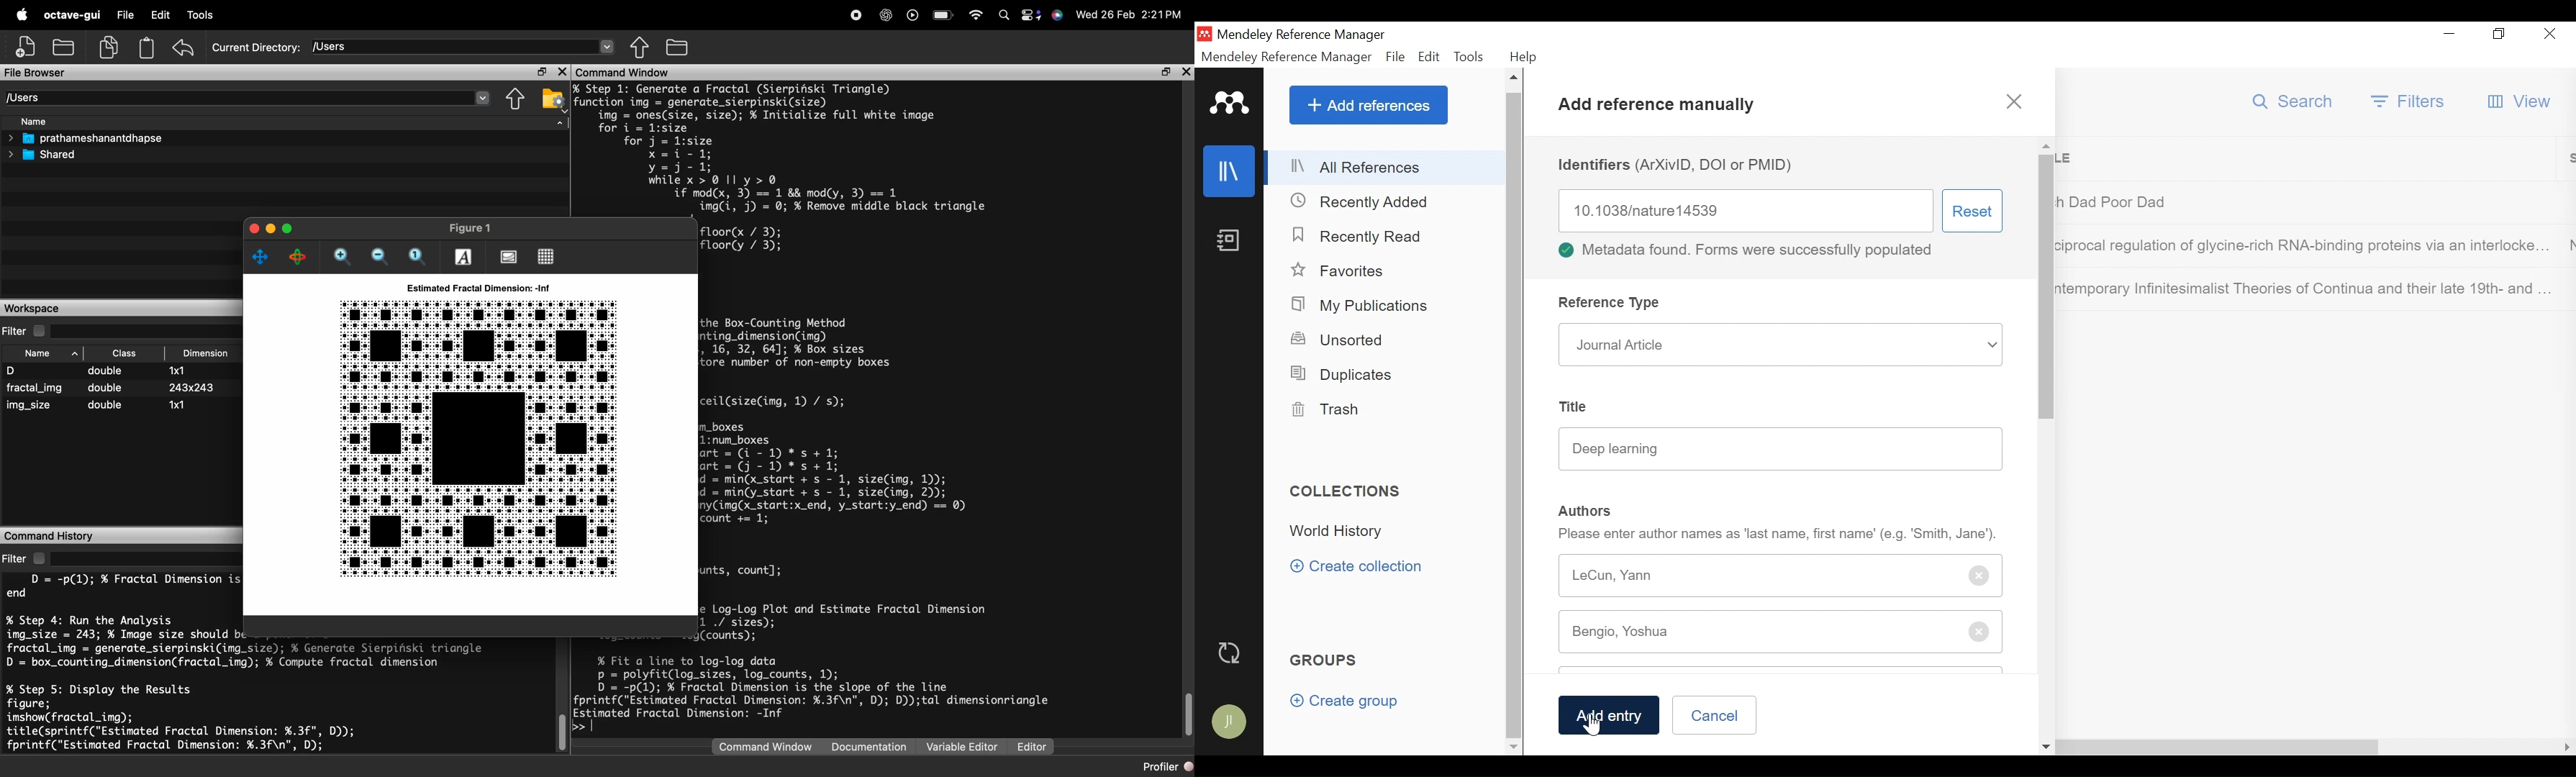  What do you see at coordinates (1287, 57) in the screenshot?
I see `Mendeley Reference Manager` at bounding box center [1287, 57].